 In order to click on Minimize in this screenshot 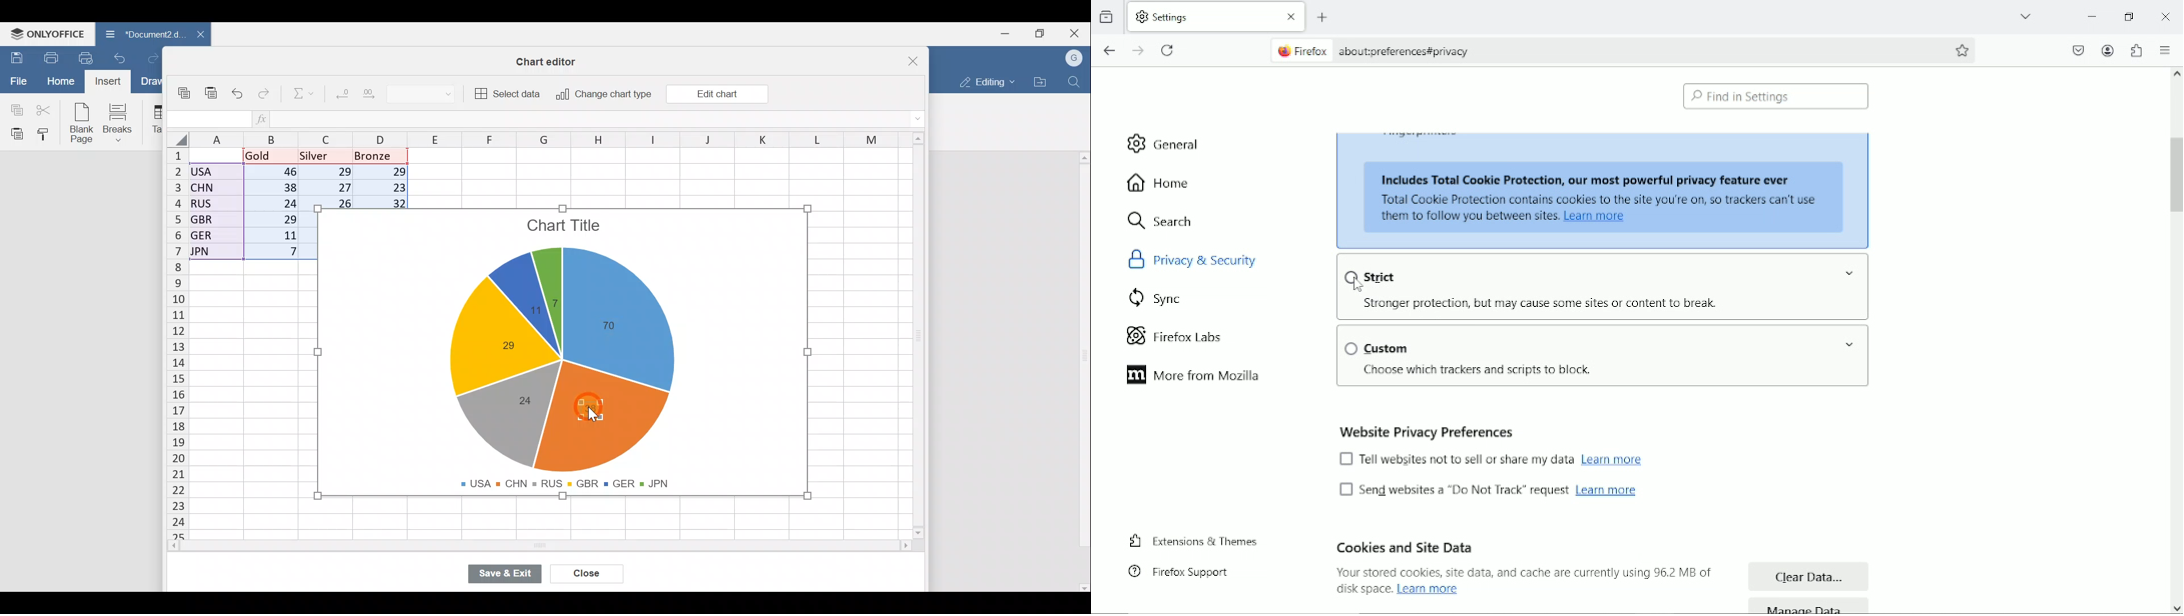, I will do `click(1010, 32)`.